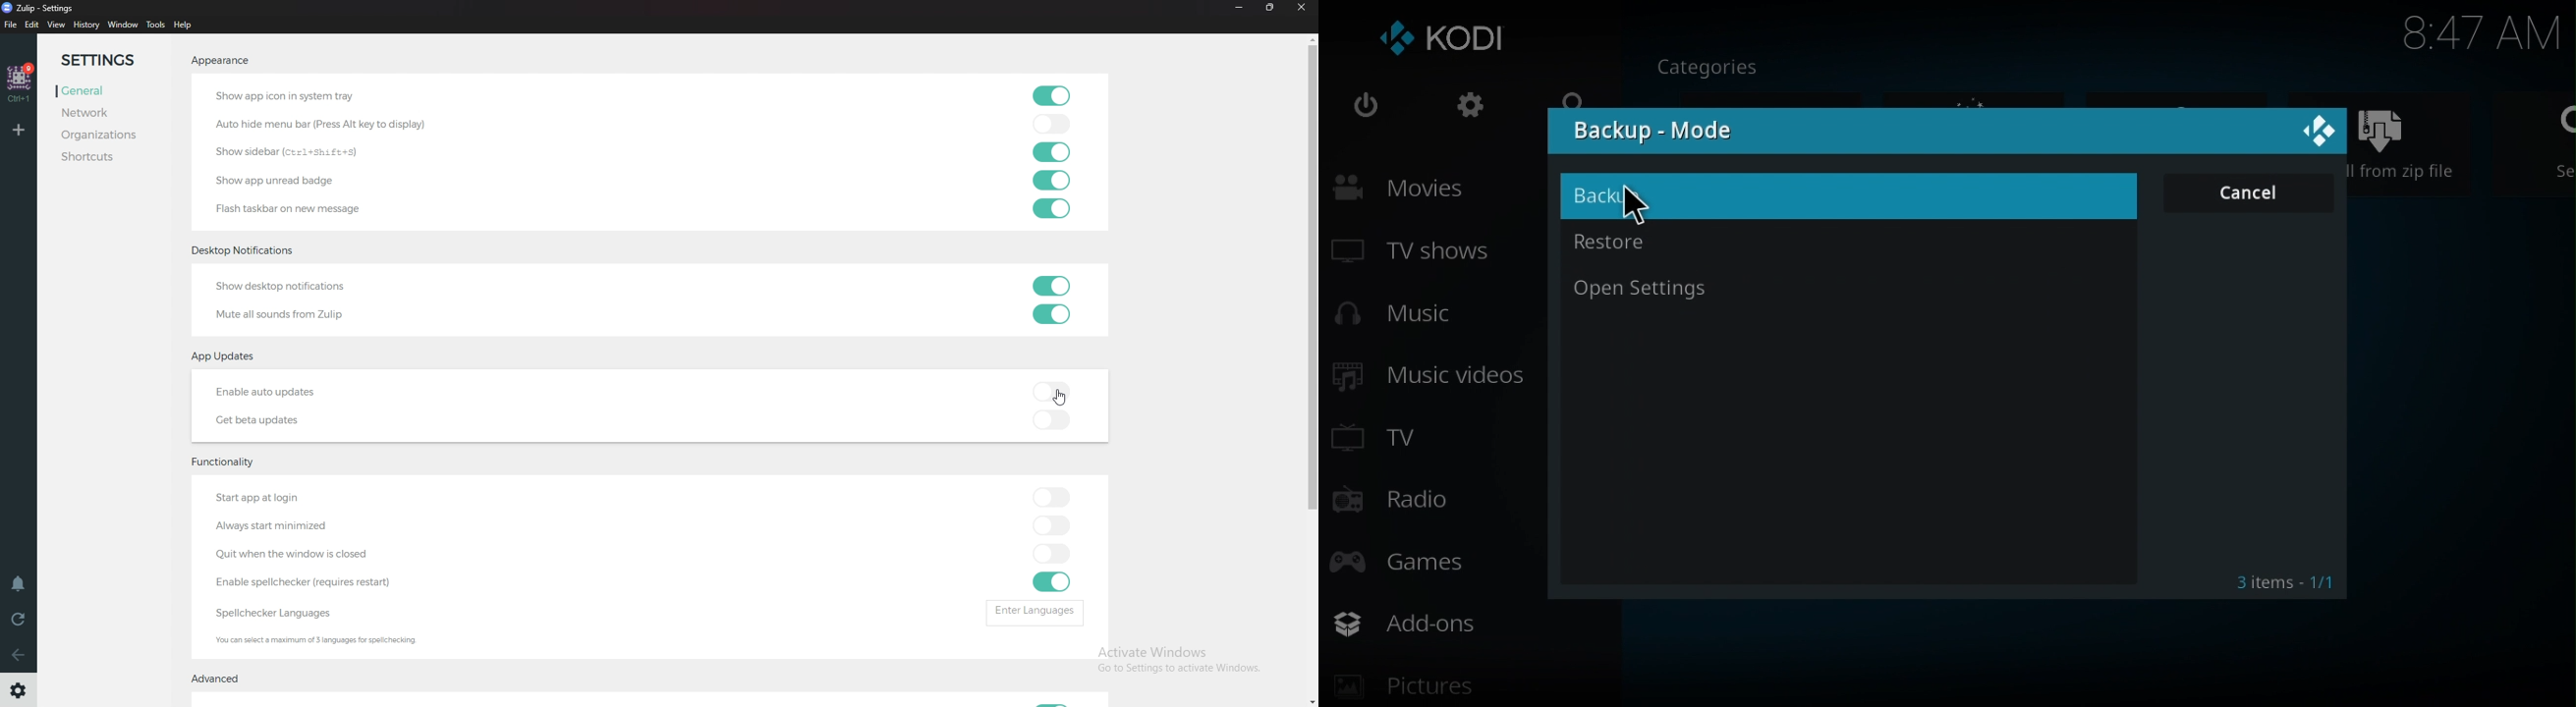 Image resolution: width=2576 pixels, height=728 pixels. Describe the element at coordinates (19, 583) in the screenshot. I see `Enable do not disturb` at that location.